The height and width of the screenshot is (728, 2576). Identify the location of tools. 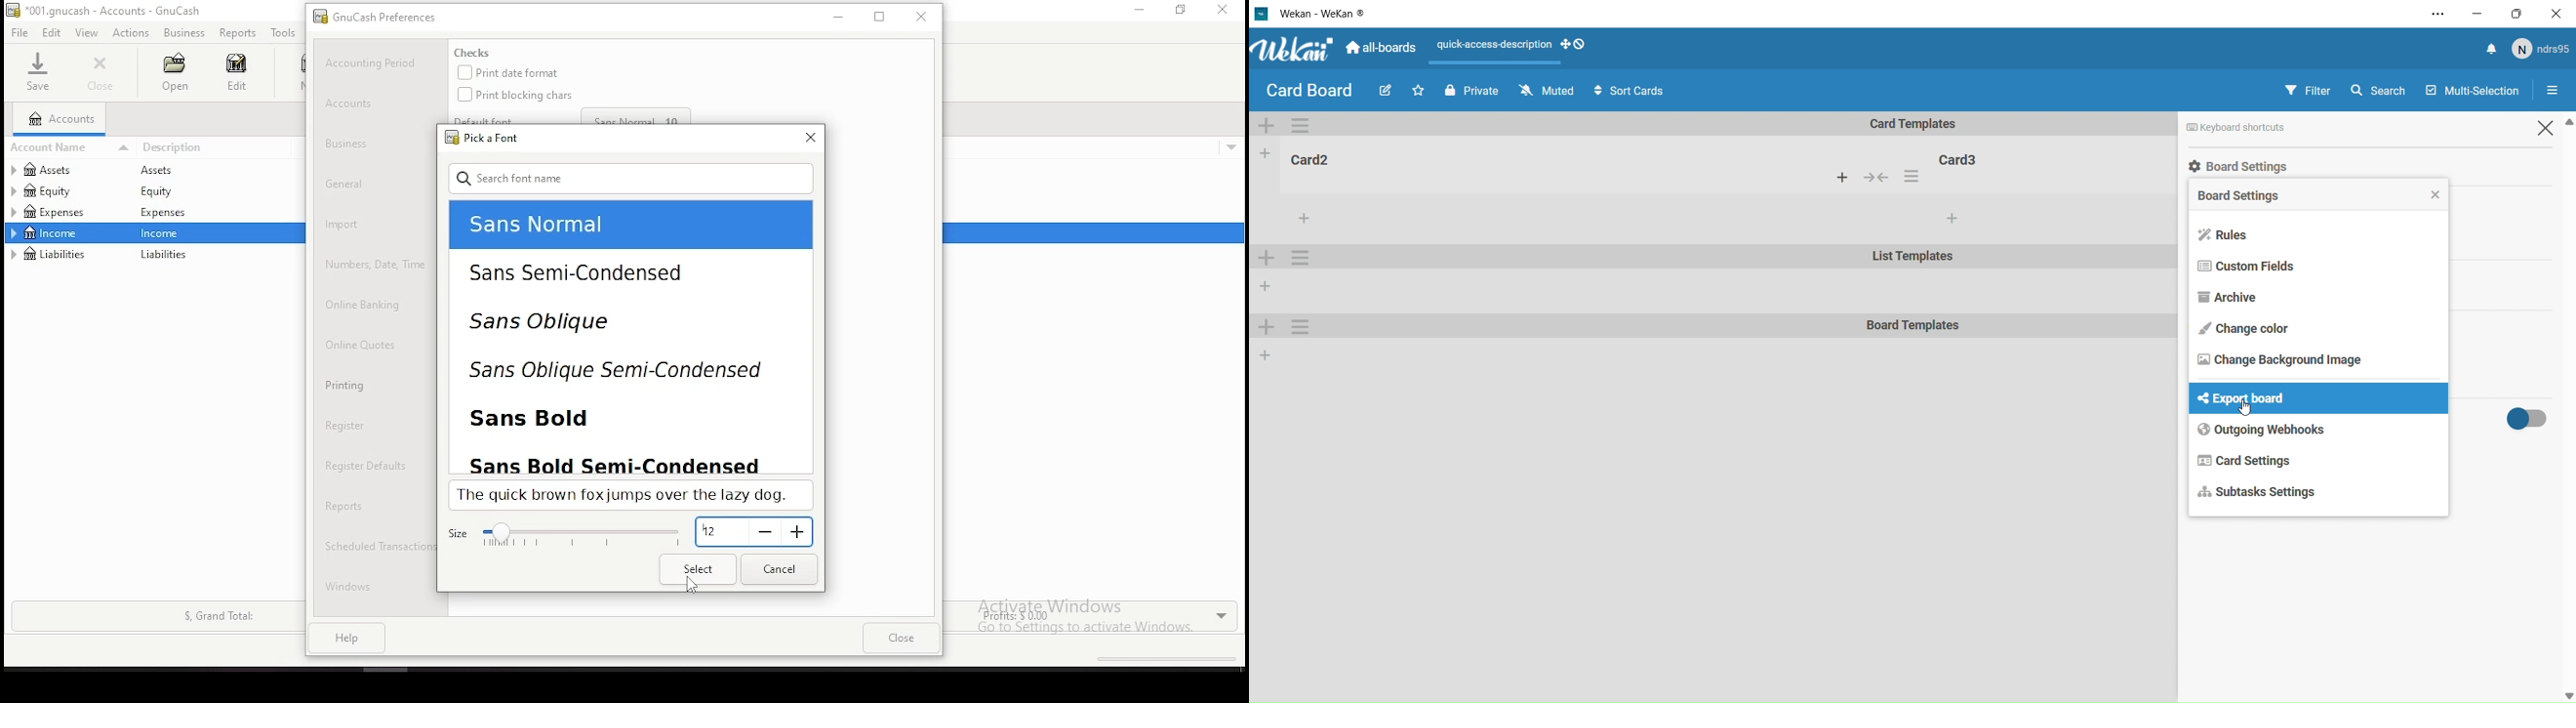
(284, 32).